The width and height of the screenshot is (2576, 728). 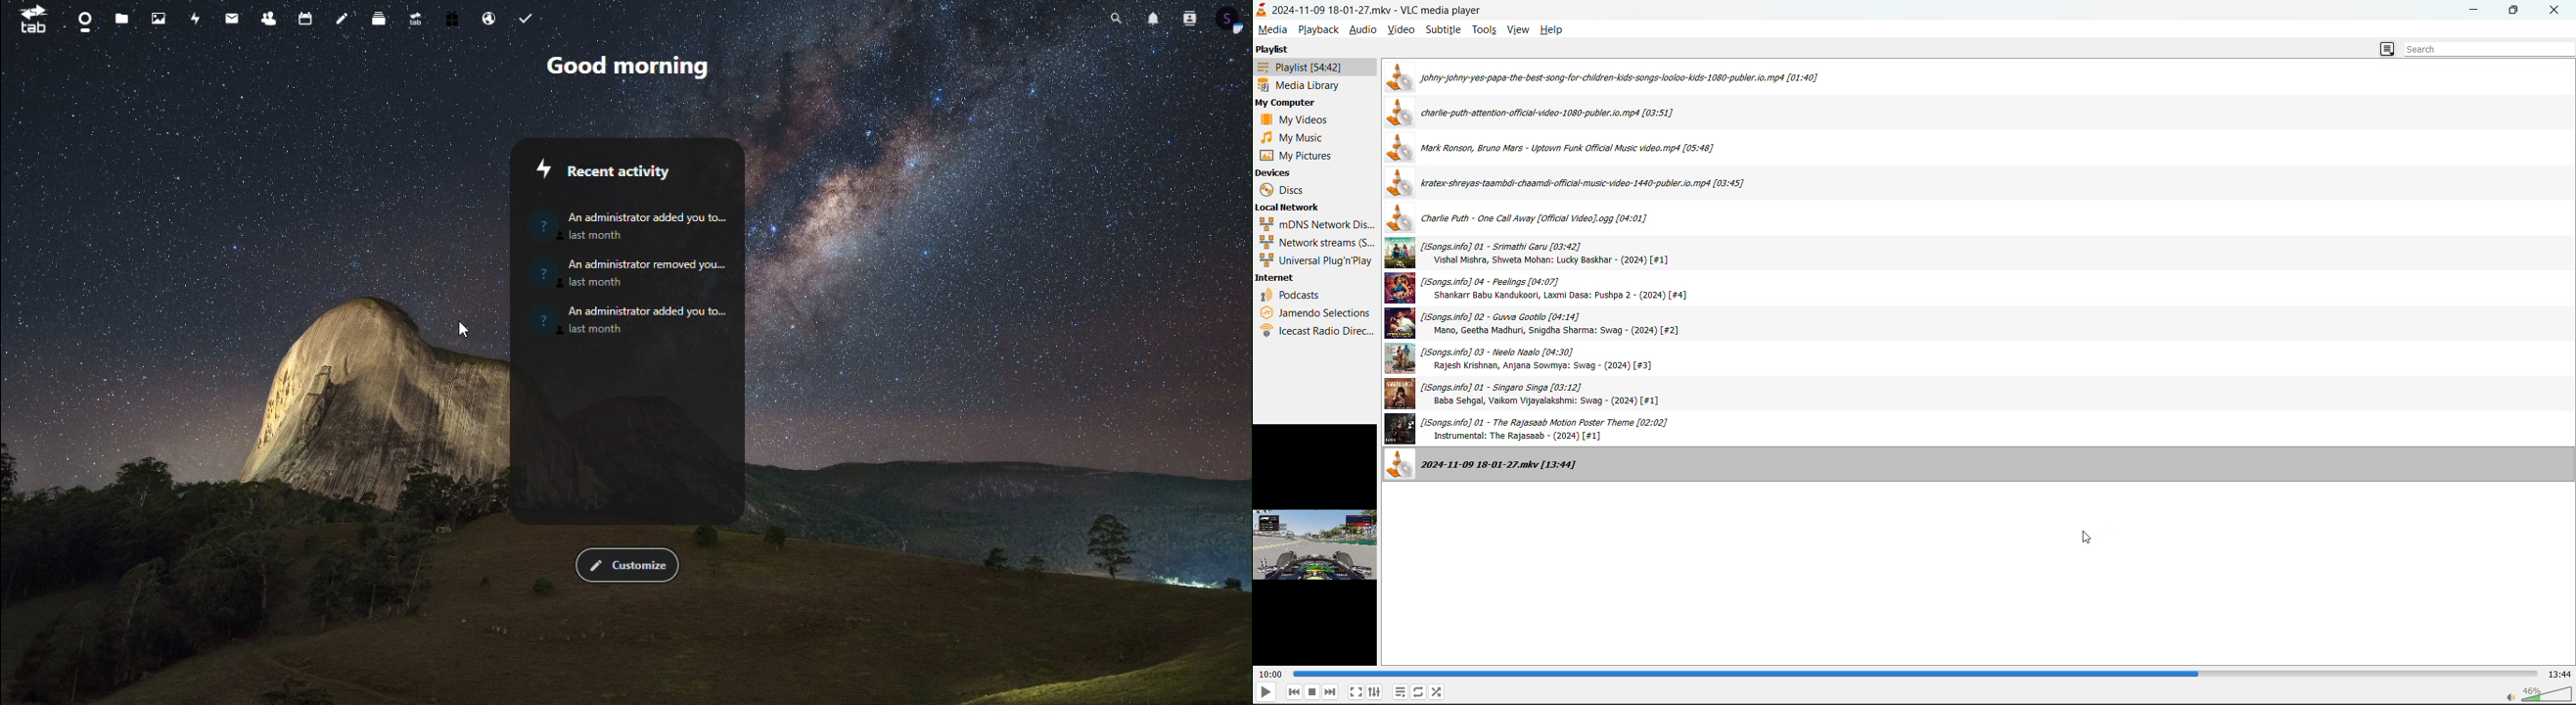 I want to click on Profile image, so click(x=539, y=274).